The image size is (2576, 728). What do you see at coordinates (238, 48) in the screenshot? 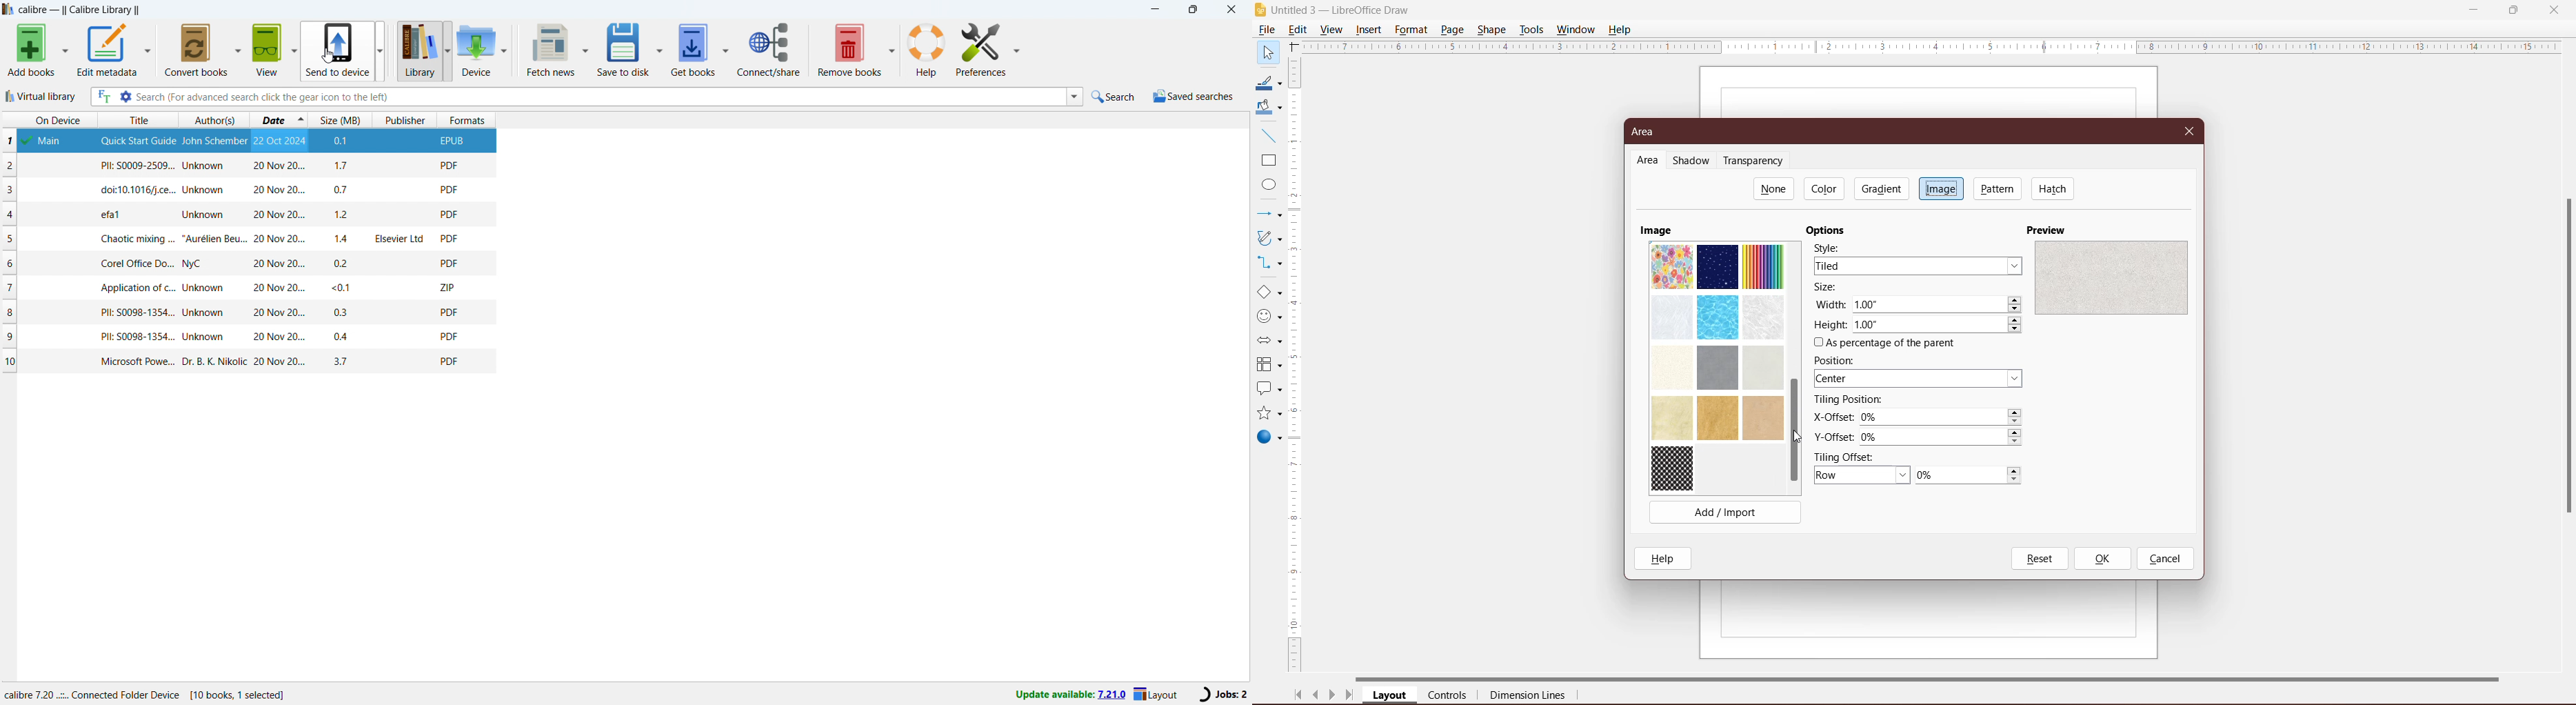
I see `convert books options` at bounding box center [238, 48].